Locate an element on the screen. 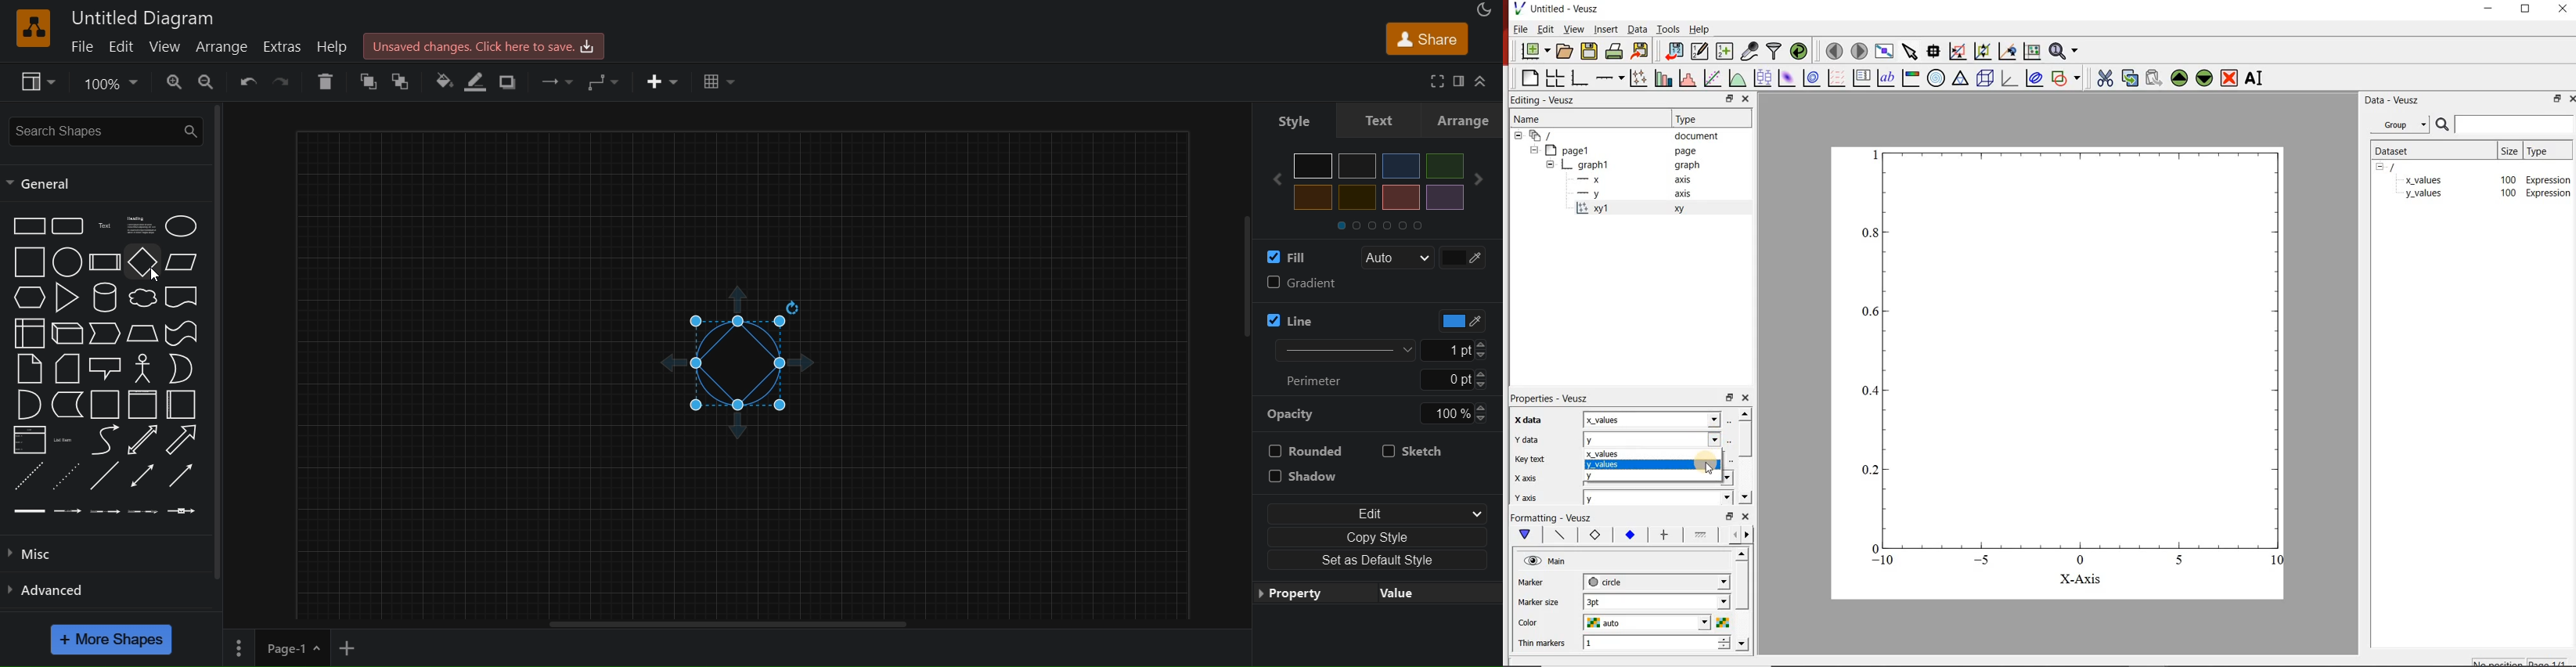 Image resolution: width=2576 pixels, height=672 pixels. vertical container is located at coordinates (142, 406).